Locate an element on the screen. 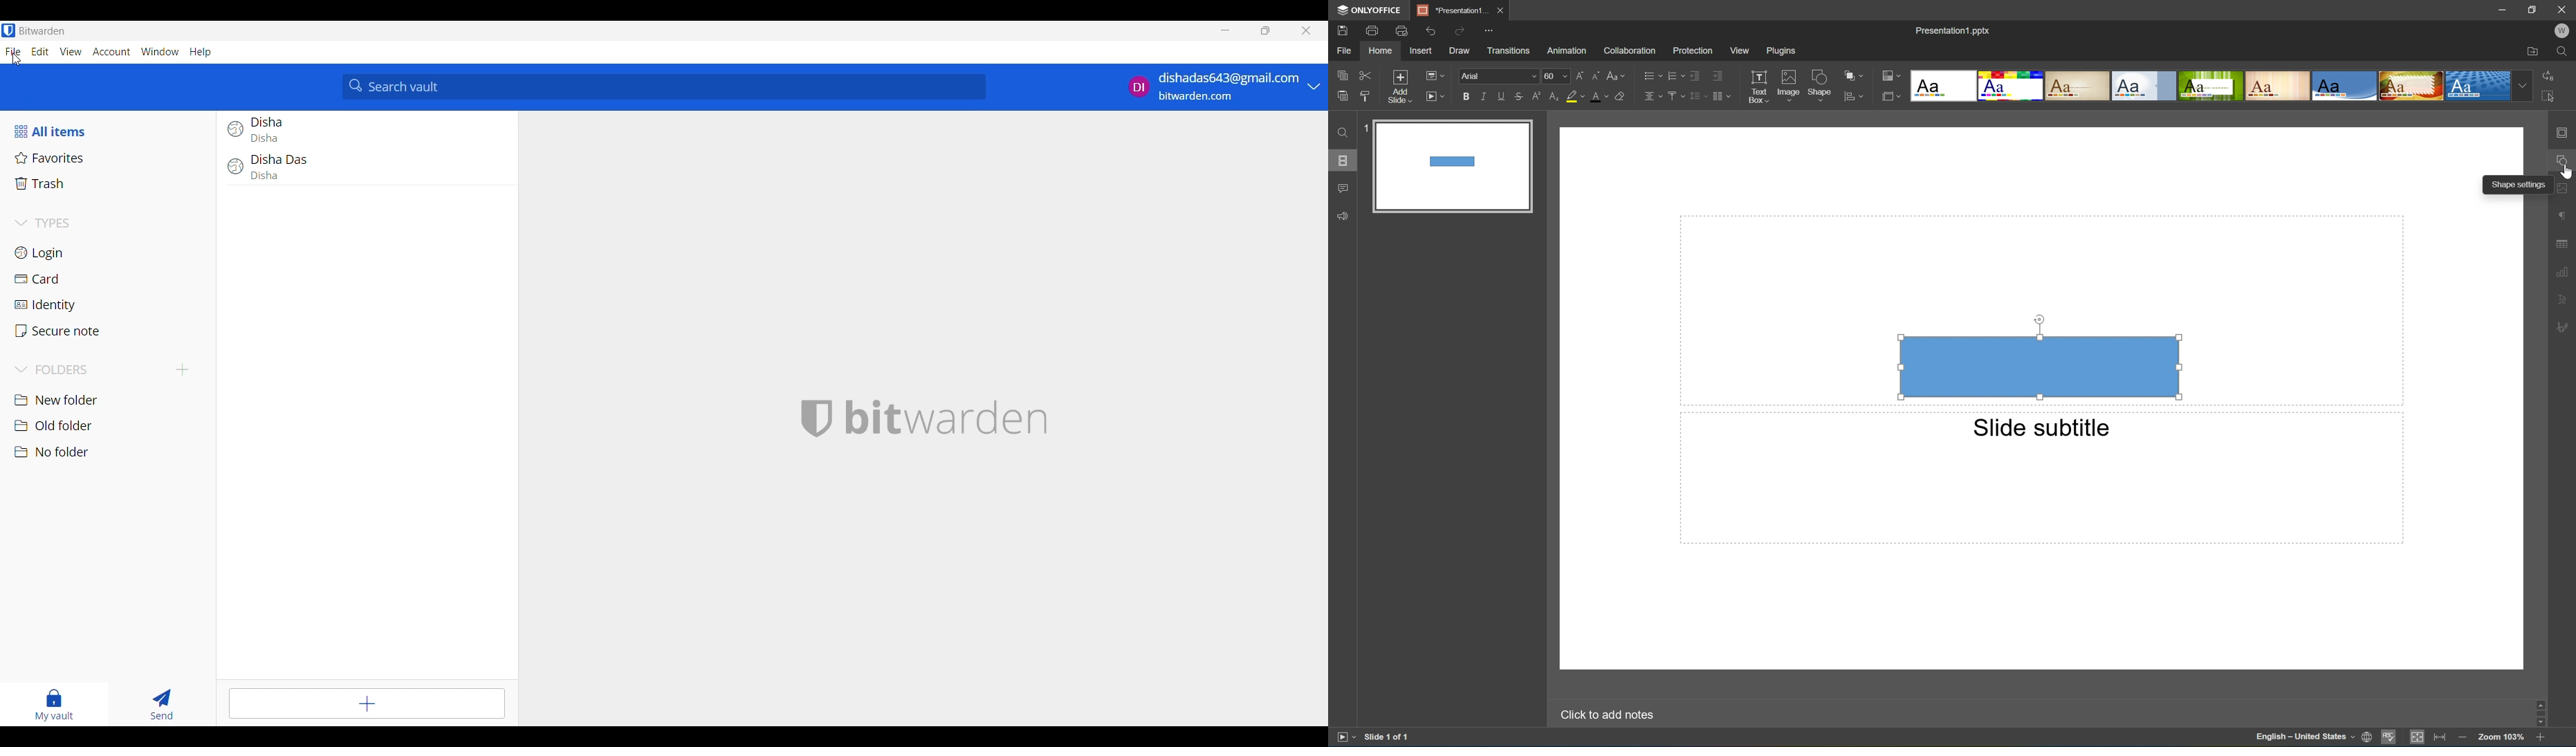 The height and width of the screenshot is (756, 2576). Save is located at coordinates (1345, 31).